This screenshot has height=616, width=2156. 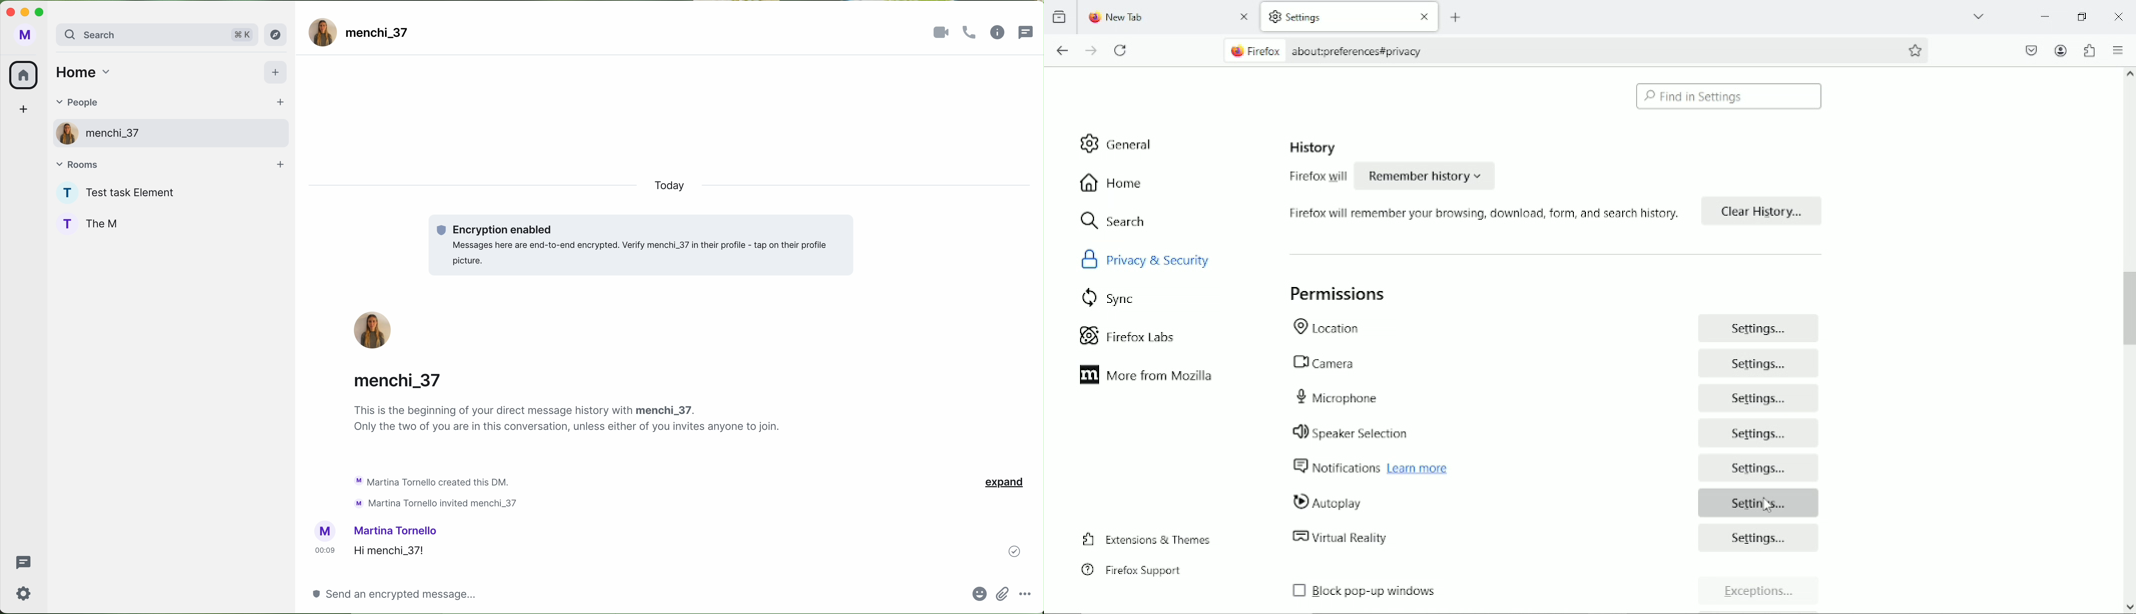 What do you see at coordinates (1131, 571) in the screenshot?
I see `firefox support` at bounding box center [1131, 571].